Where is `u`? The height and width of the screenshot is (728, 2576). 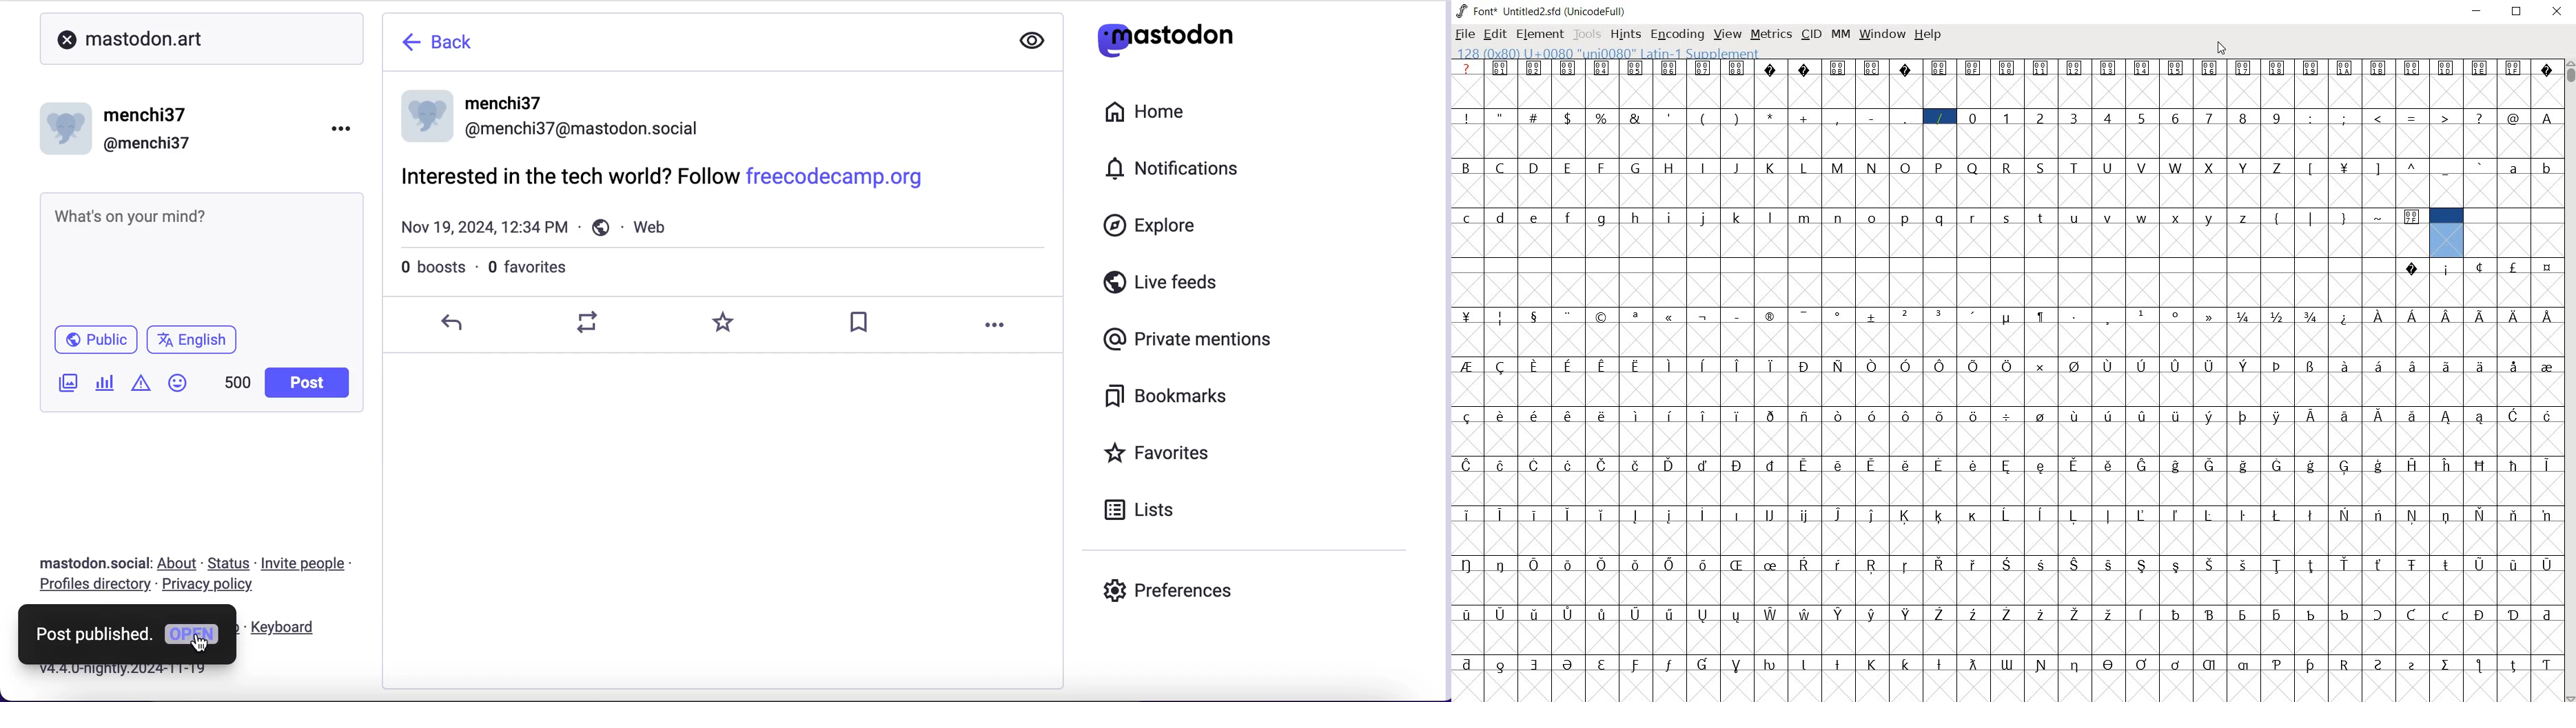 u is located at coordinates (2076, 219).